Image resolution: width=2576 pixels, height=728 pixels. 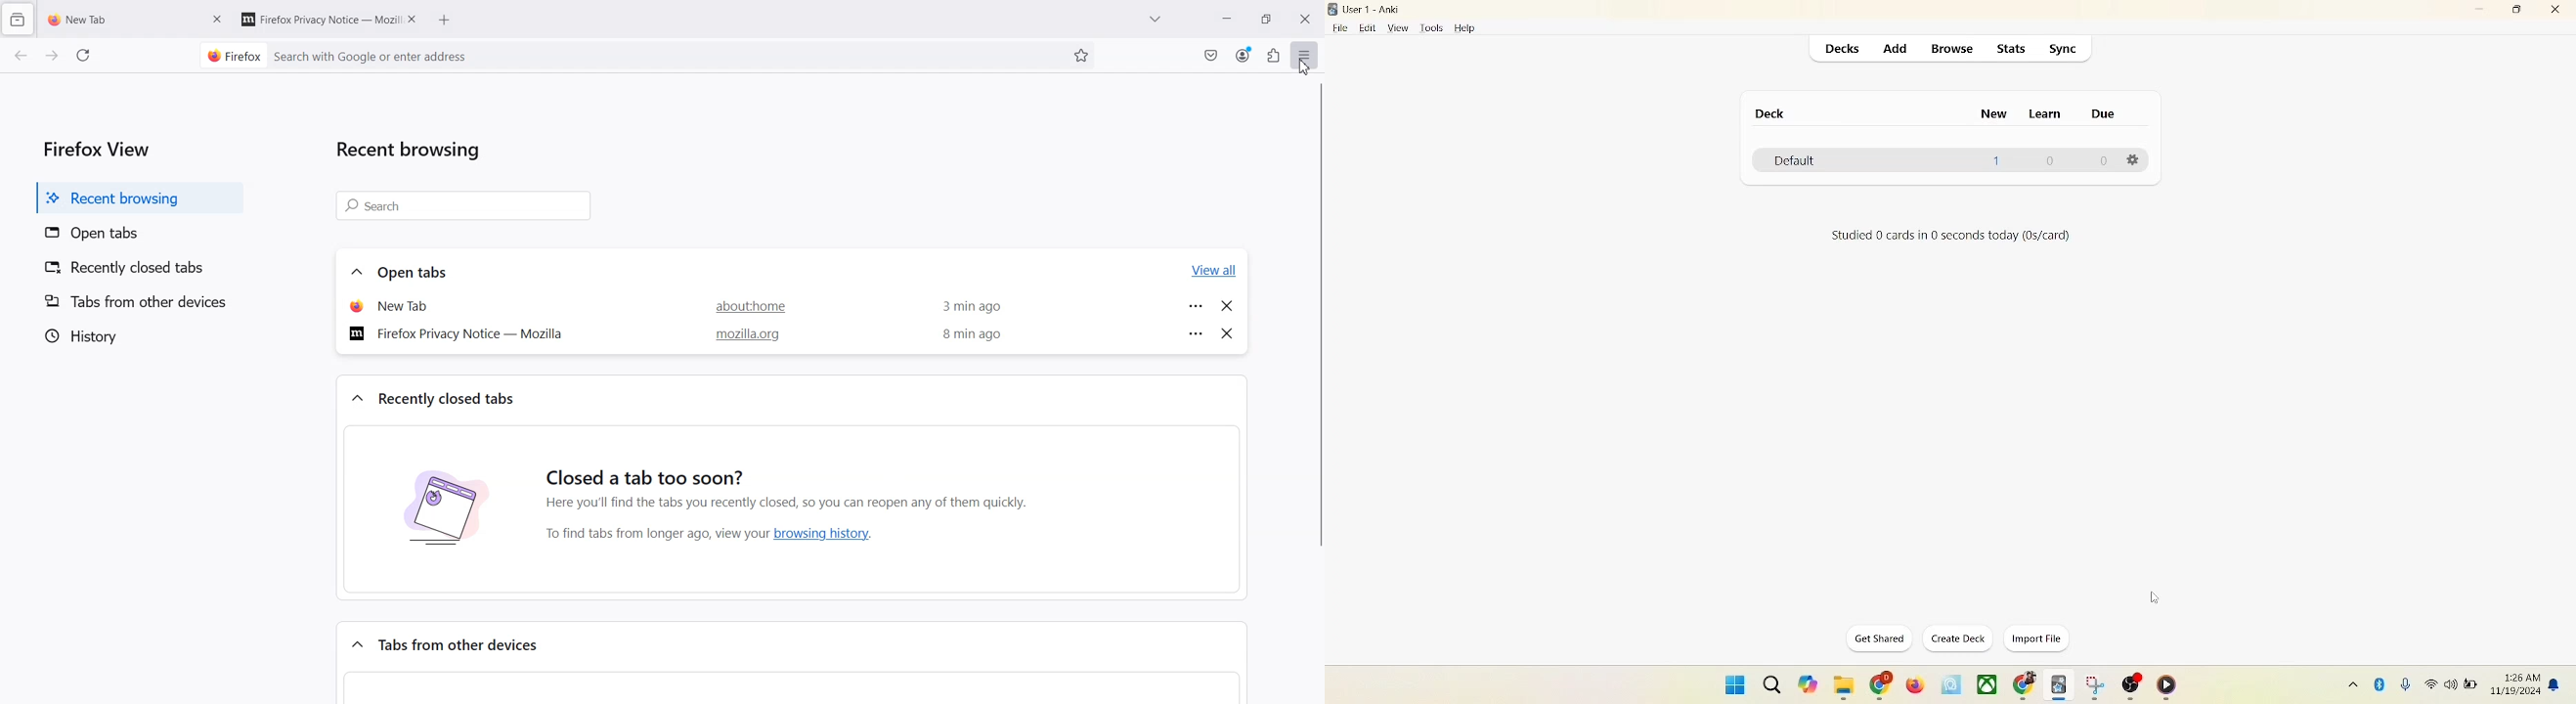 I want to click on Close, so click(x=1306, y=19).